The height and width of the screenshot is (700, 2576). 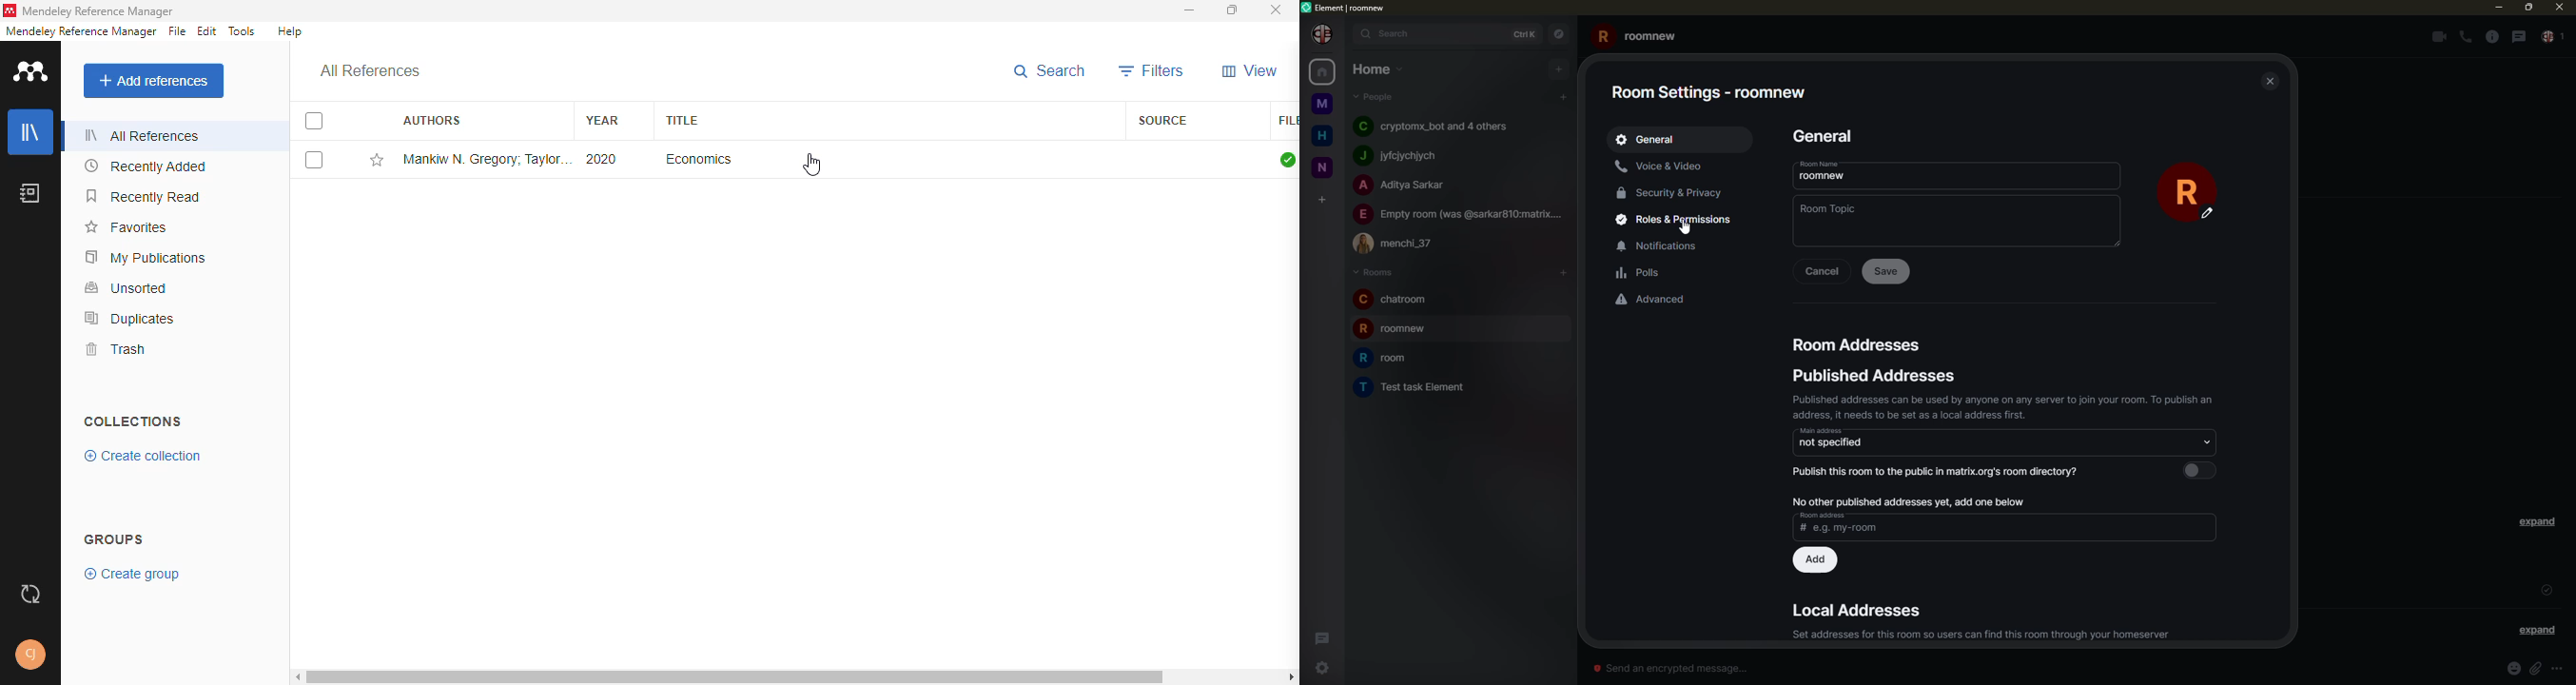 I want to click on sent, so click(x=2546, y=589).